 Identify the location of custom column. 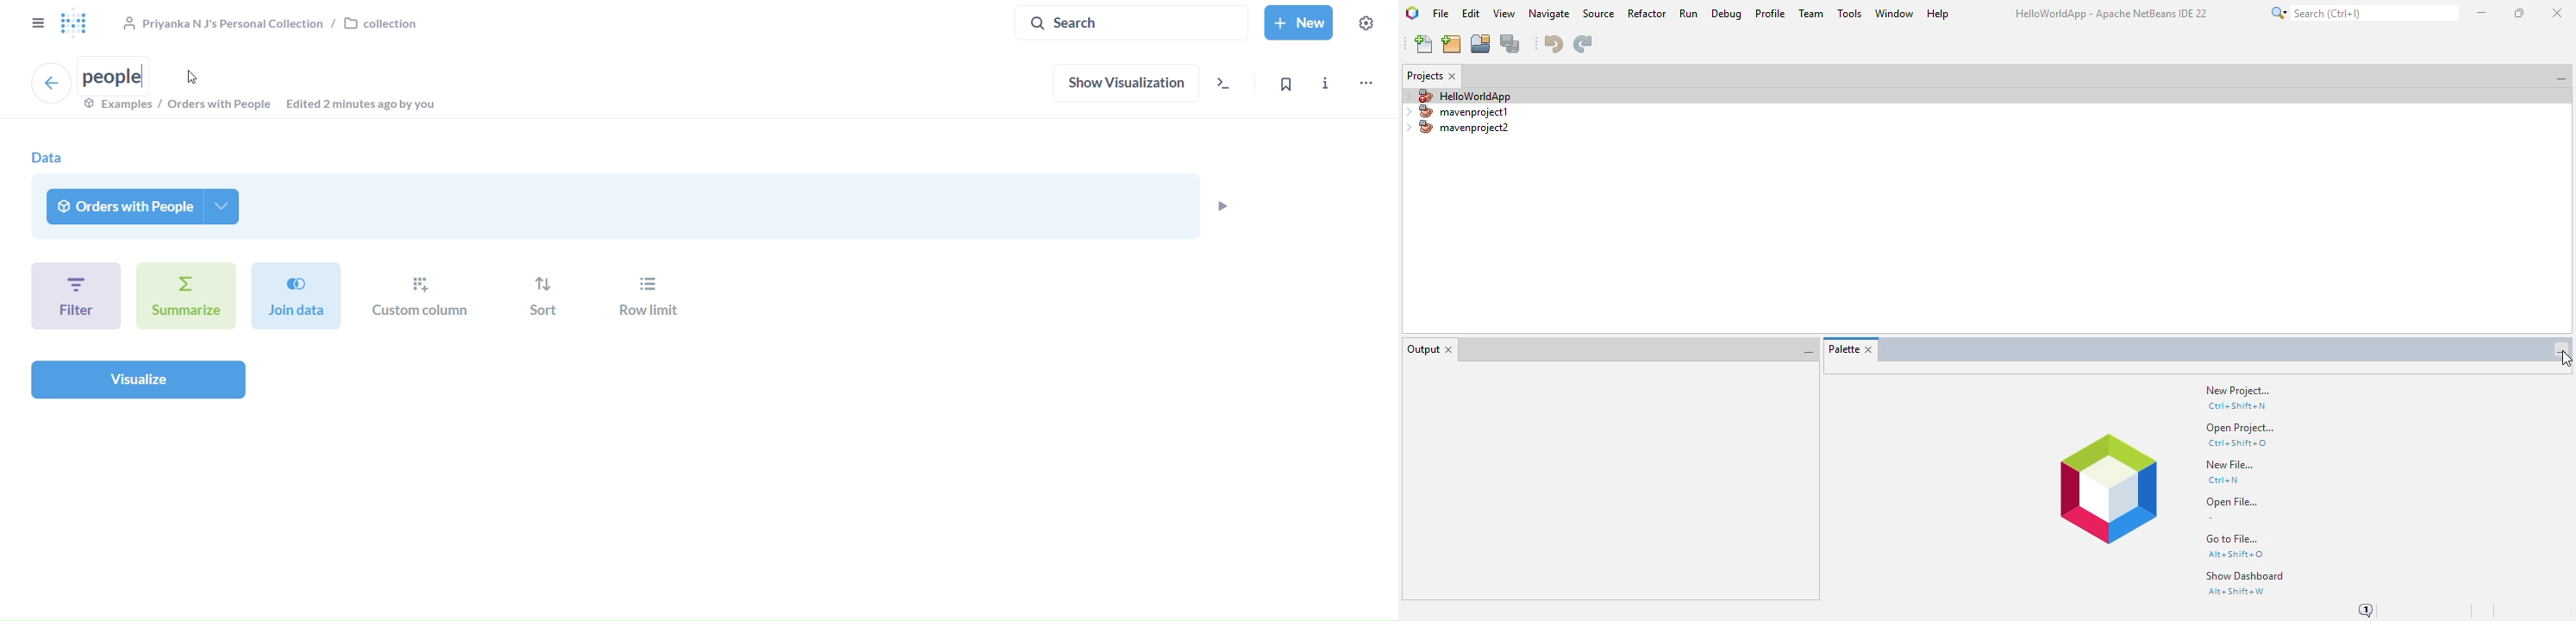
(423, 297).